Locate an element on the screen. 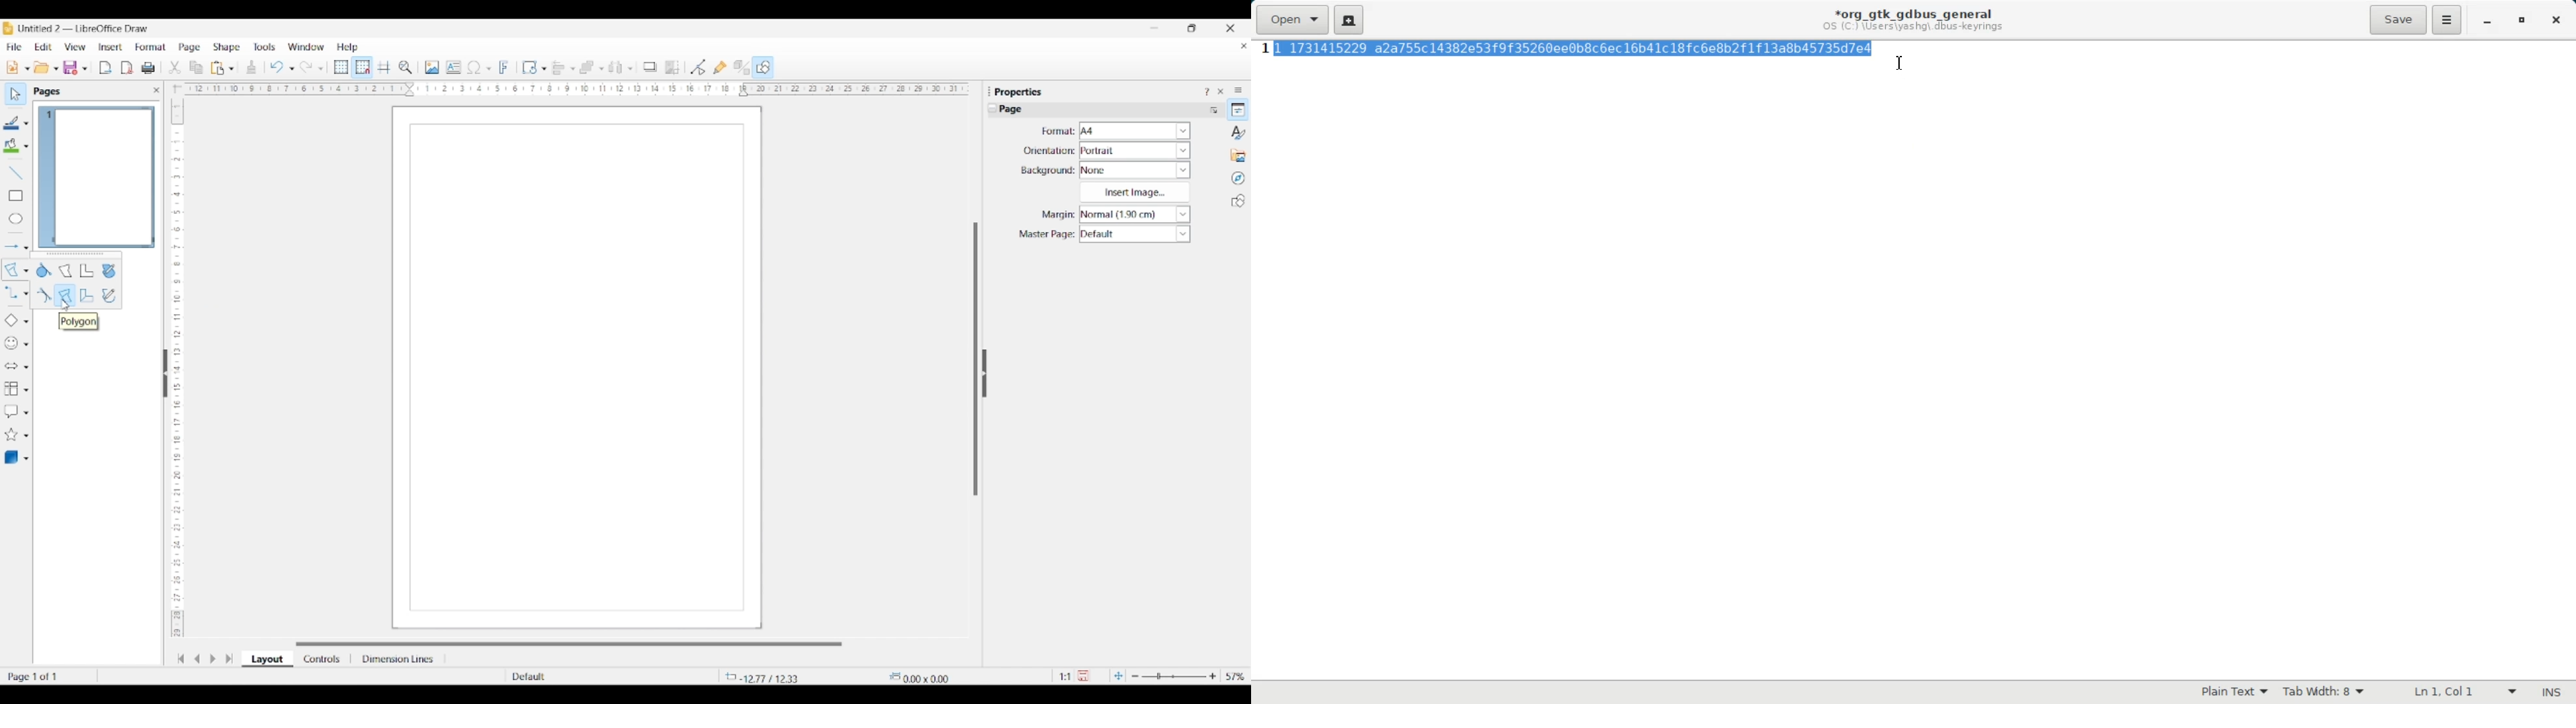 This screenshot has height=728, width=2576. Dimension lines is located at coordinates (399, 659).